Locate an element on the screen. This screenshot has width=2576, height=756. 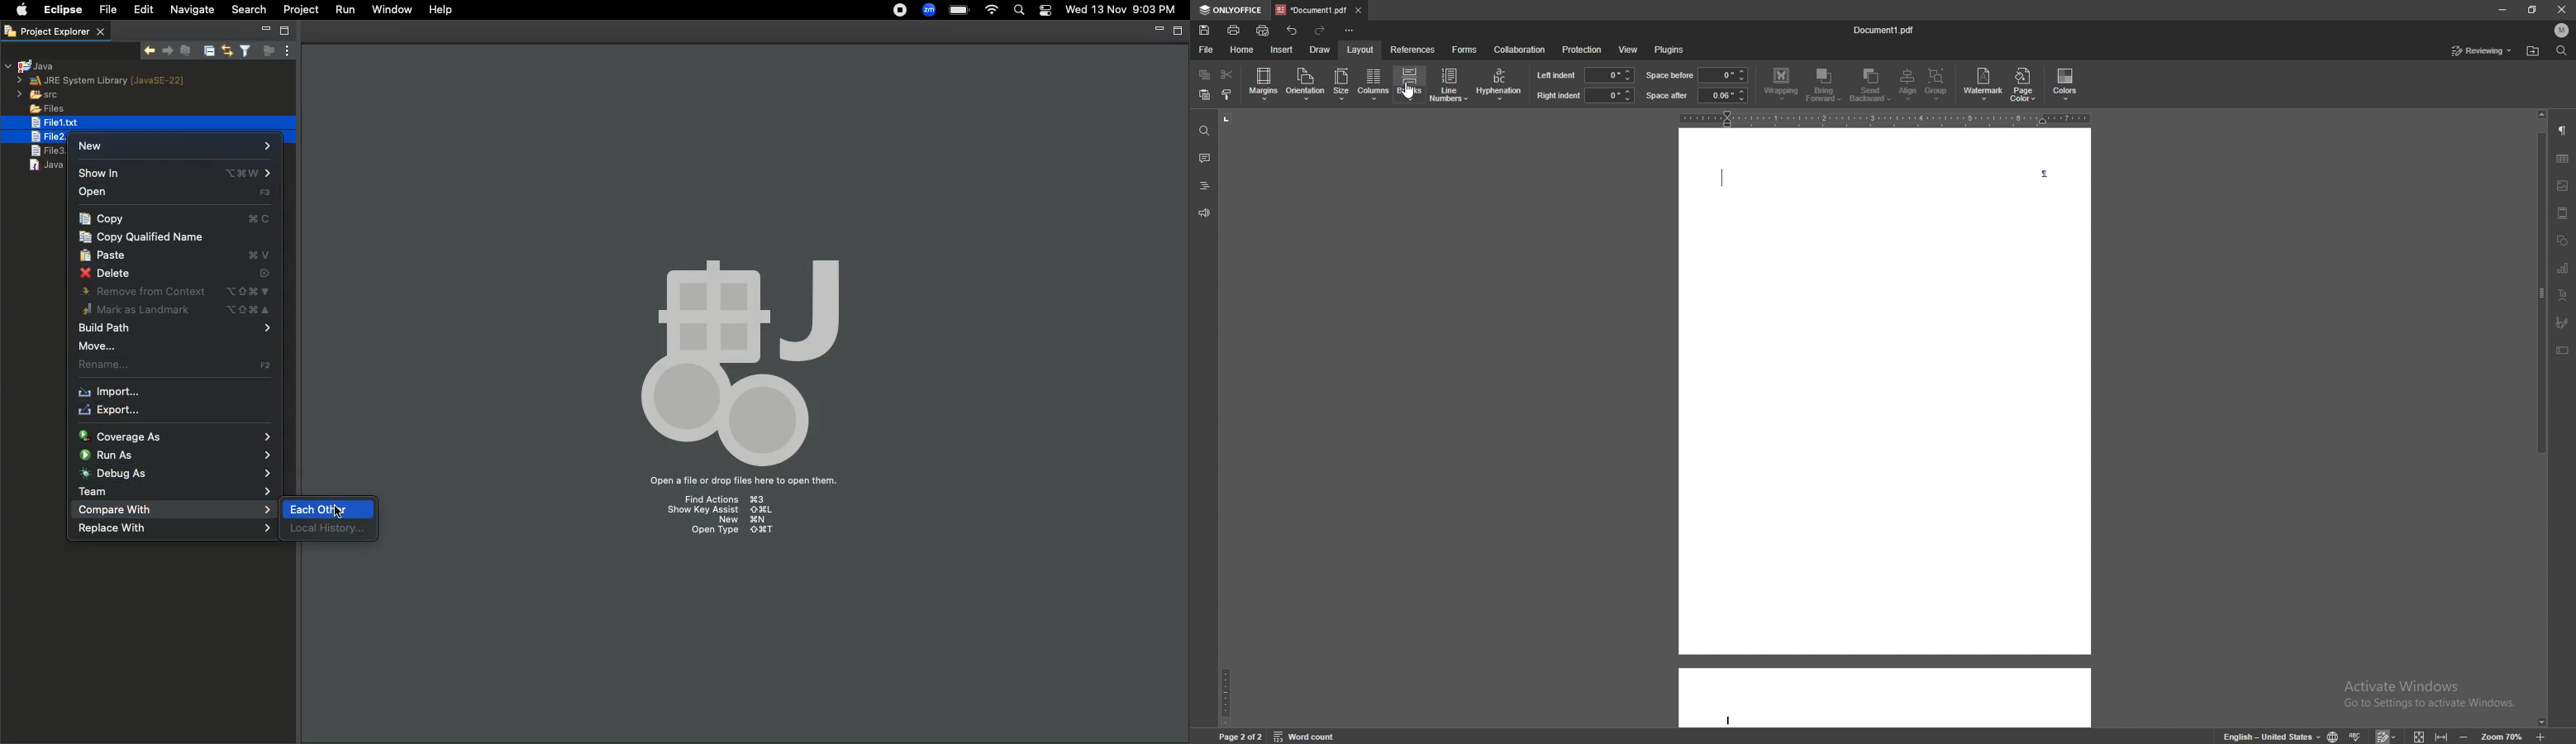
Compare with is located at coordinates (174, 510).